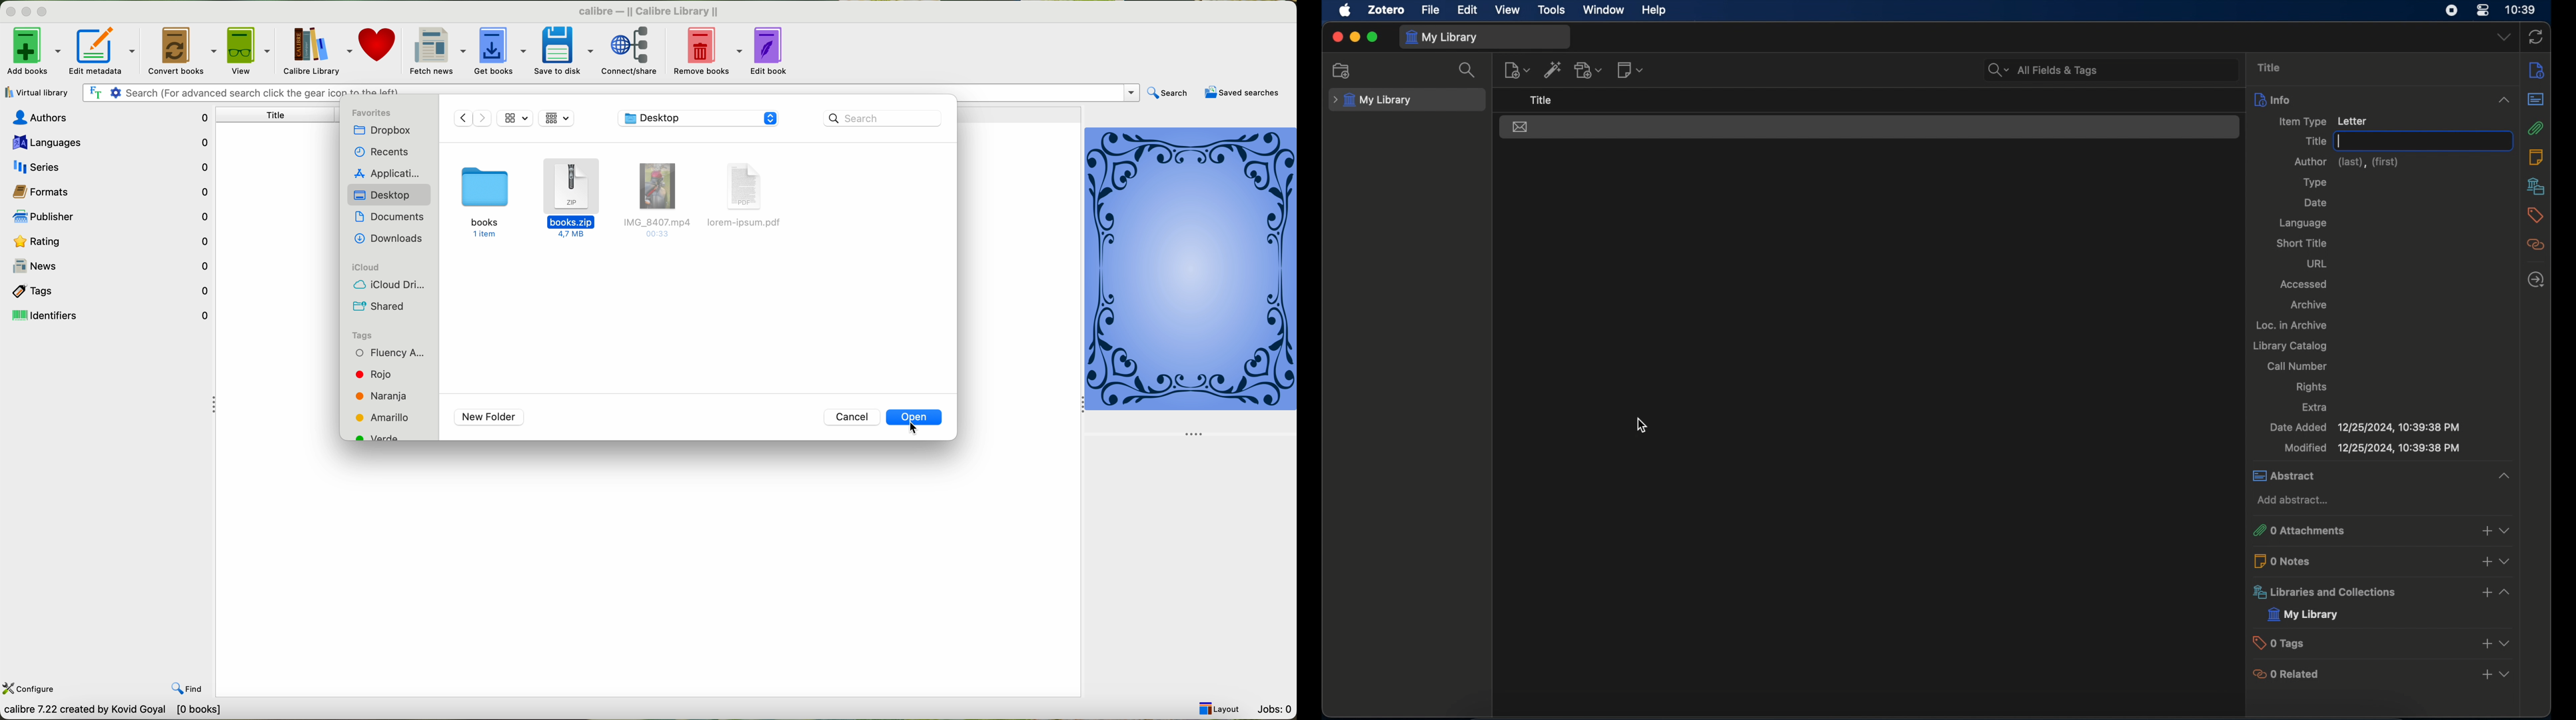  Describe the element at coordinates (773, 53) in the screenshot. I see `edit book` at that location.